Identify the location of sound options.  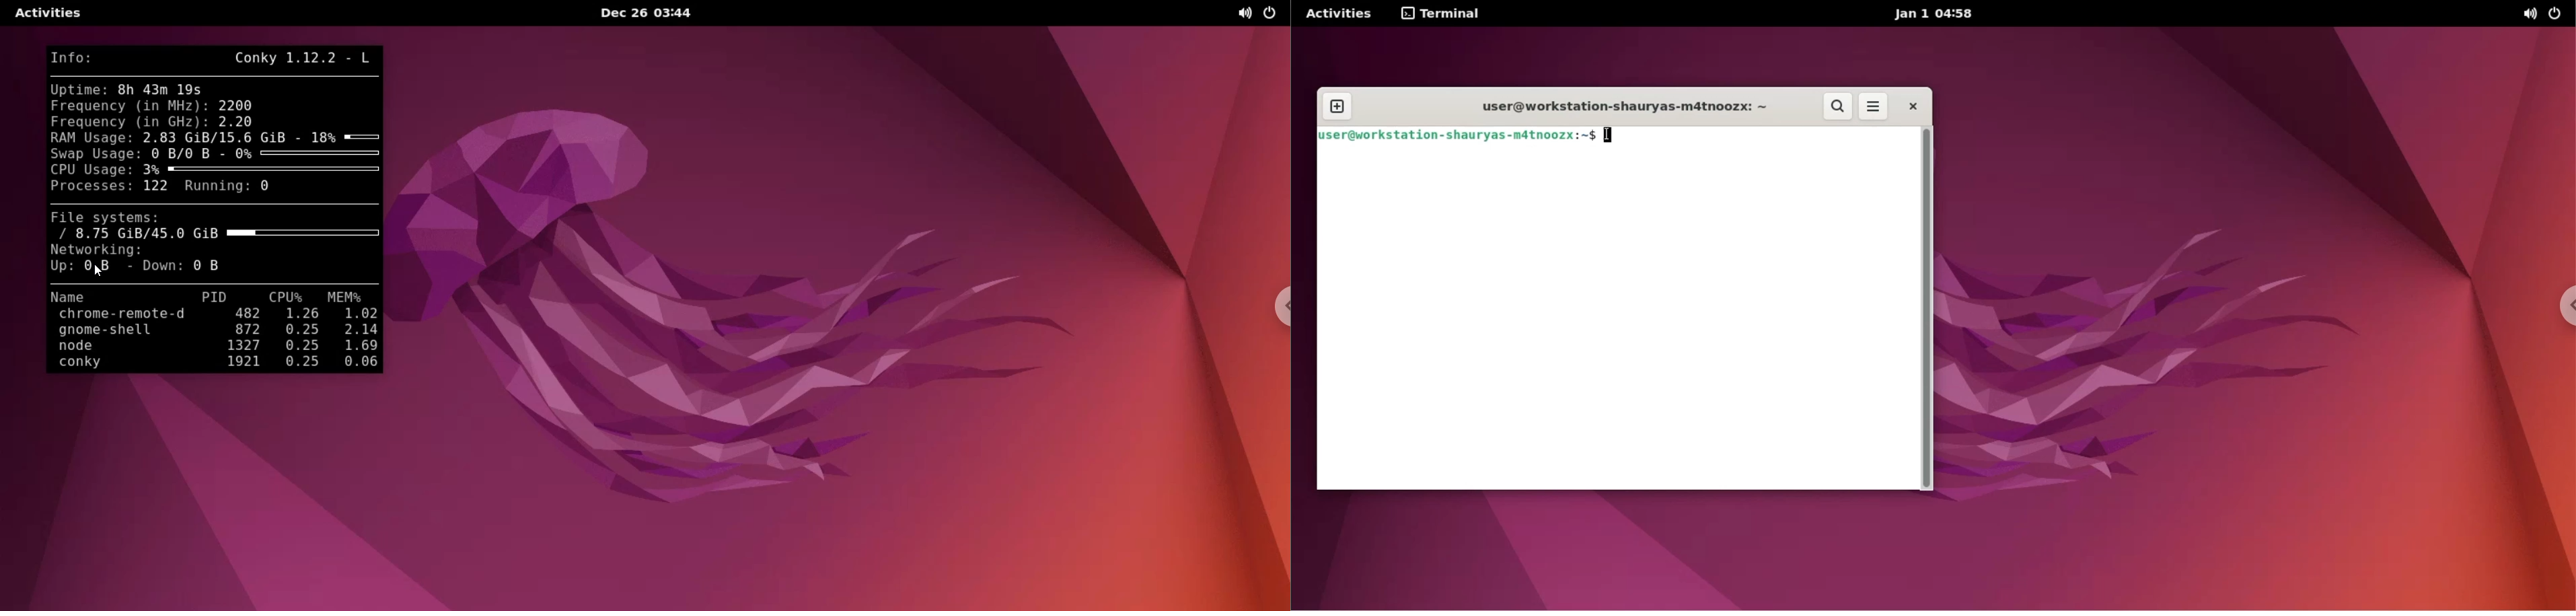
(2525, 14).